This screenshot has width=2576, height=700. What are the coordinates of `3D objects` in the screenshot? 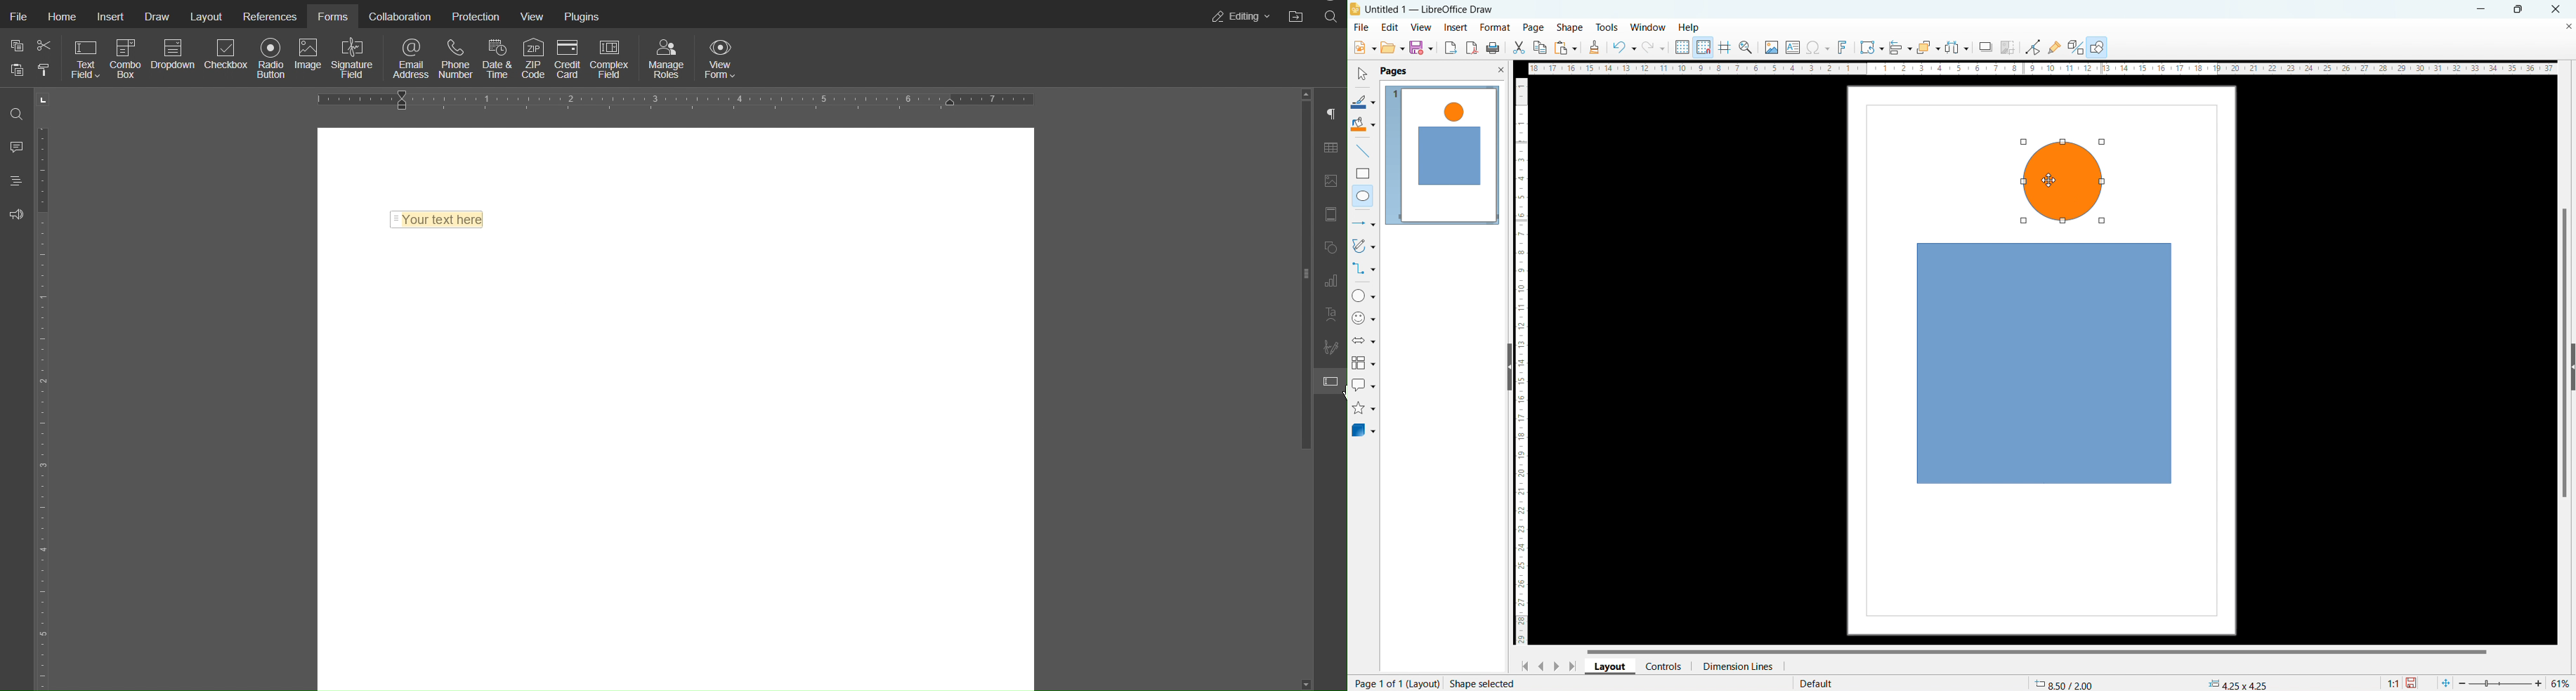 It's located at (1363, 429).